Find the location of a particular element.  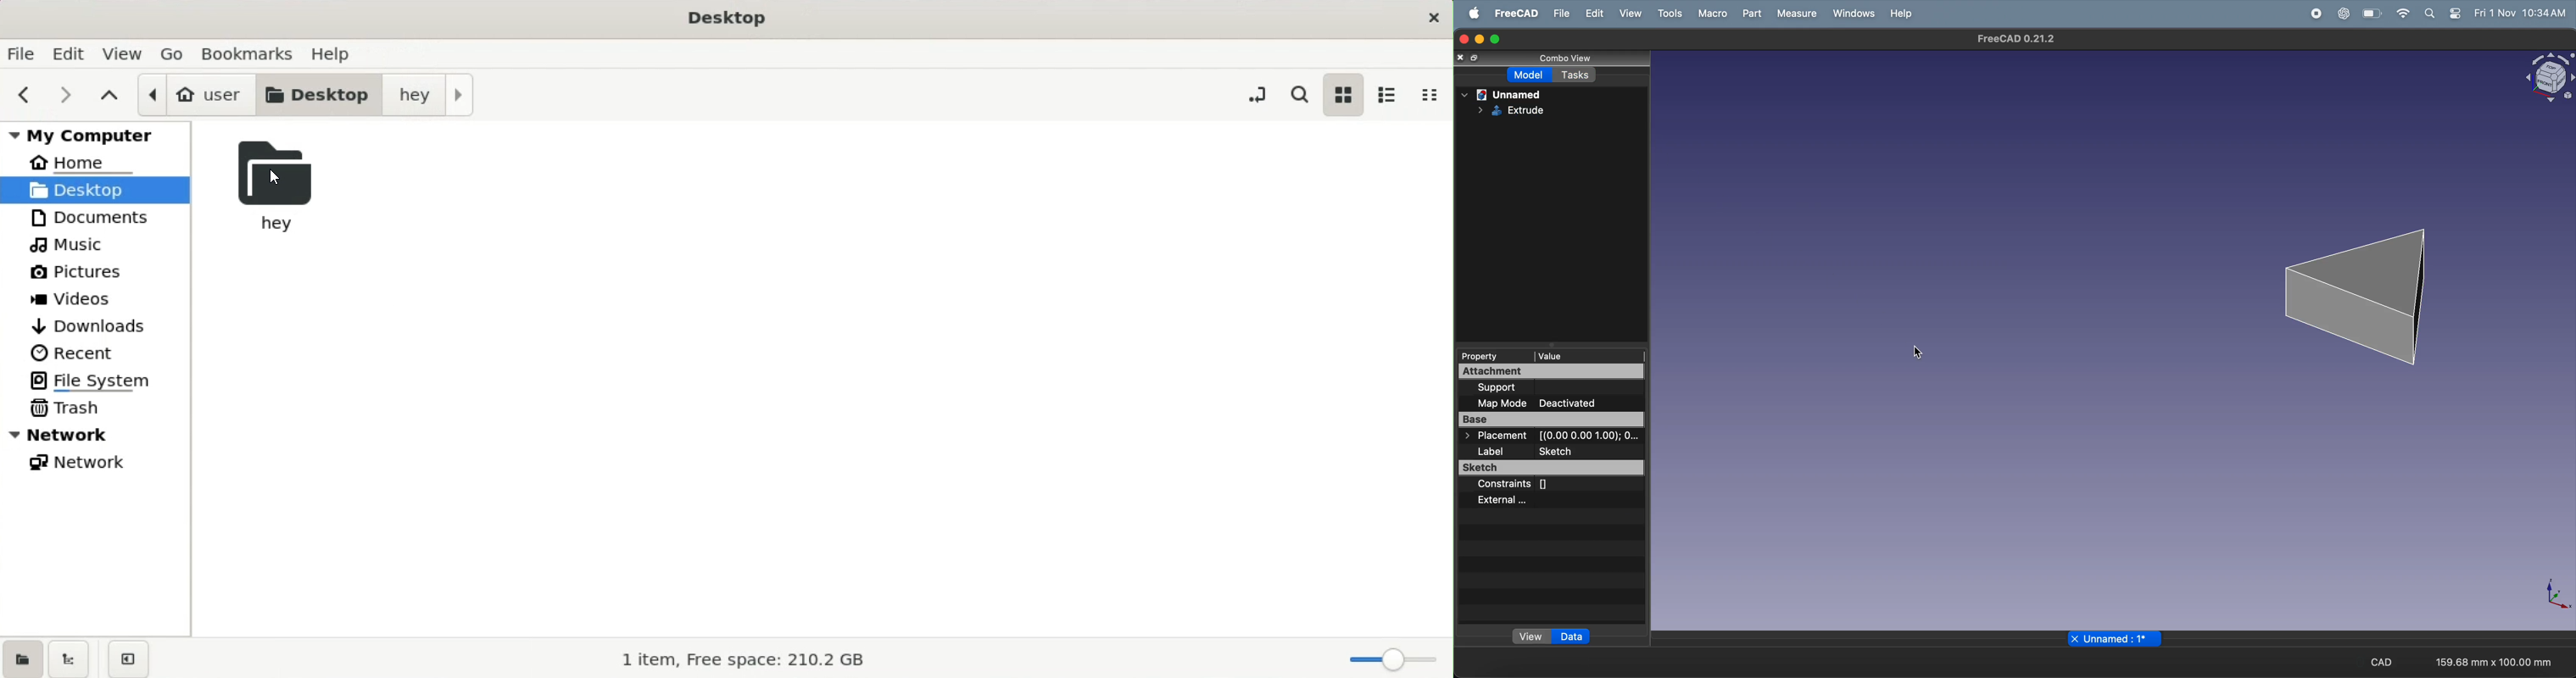

sketch is located at coordinates (1552, 469).